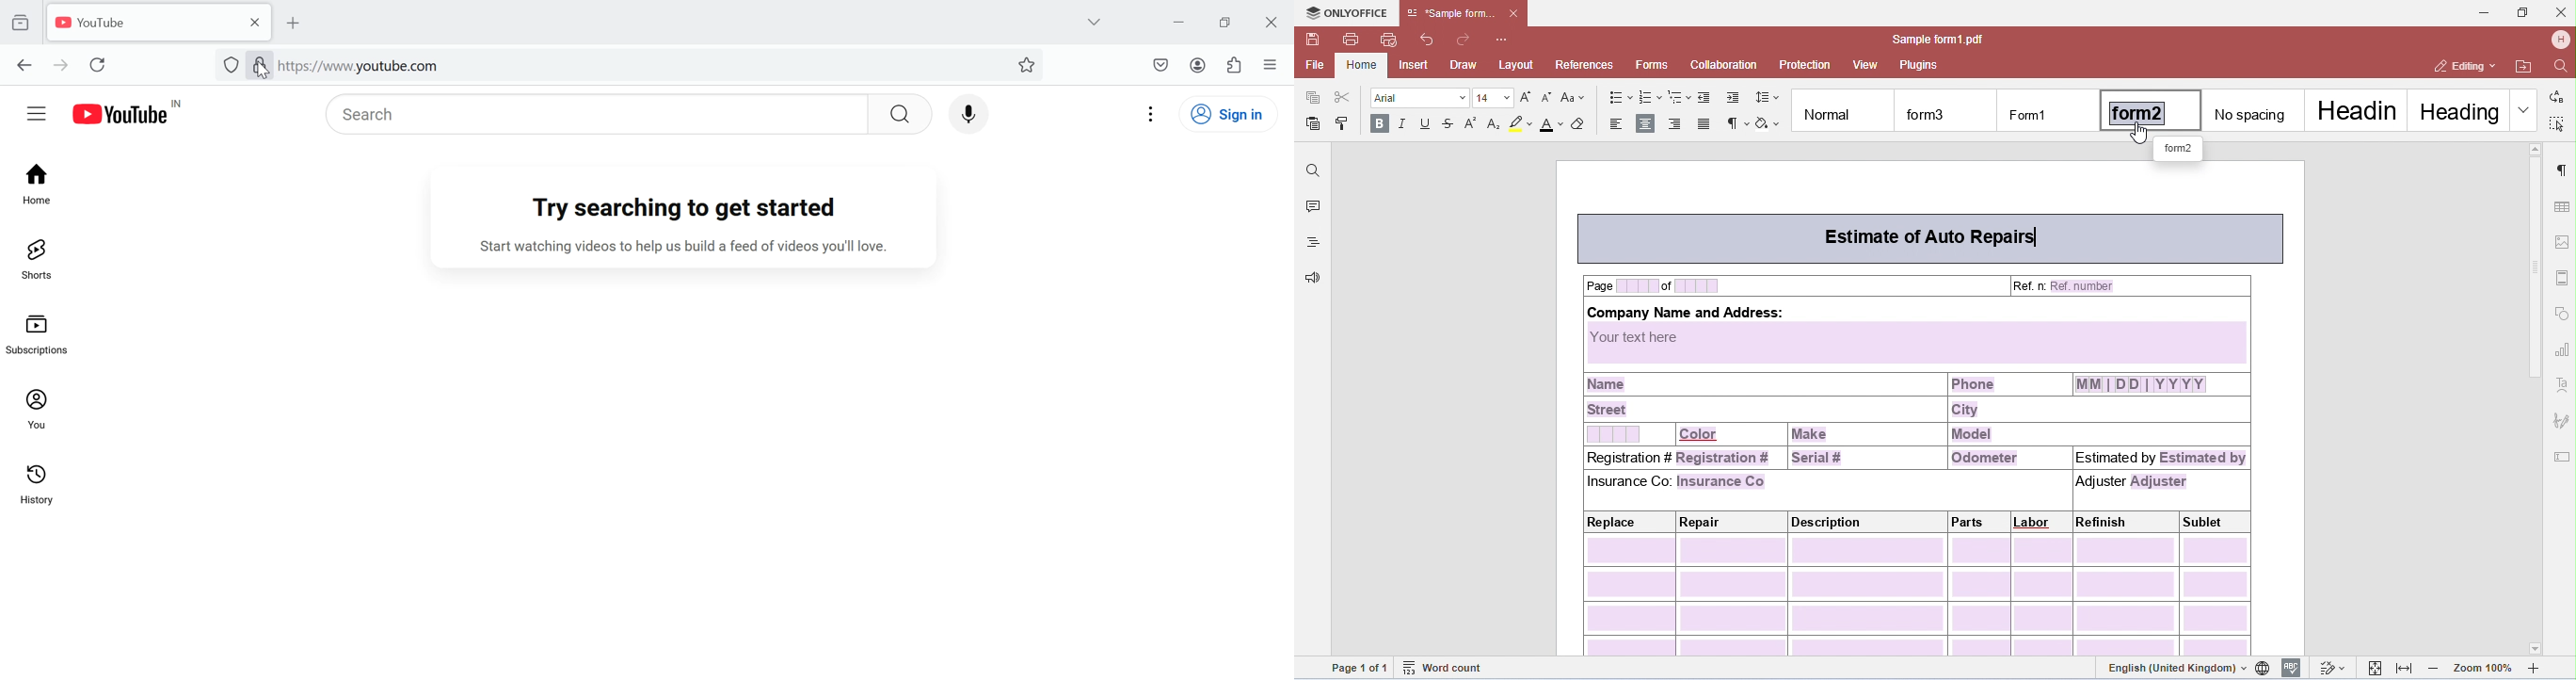 Image resolution: width=2576 pixels, height=700 pixels. I want to click on No trackers known to Firefox were detected on this page, so click(230, 63).